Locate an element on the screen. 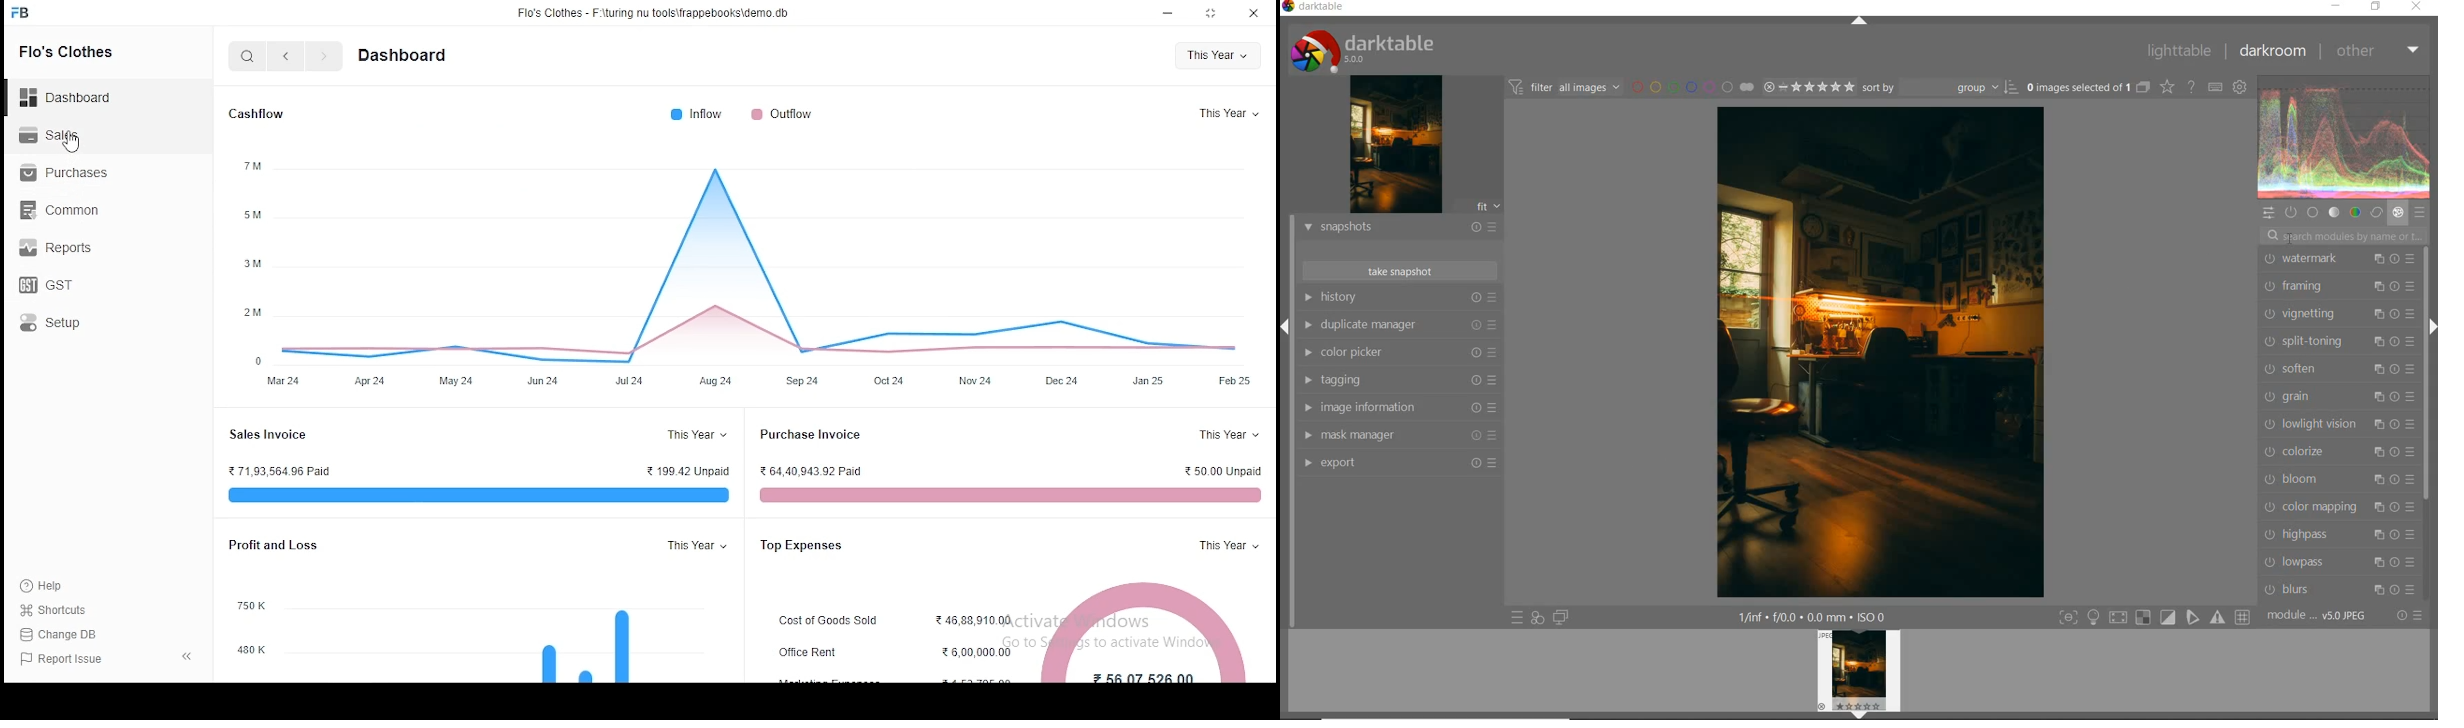  system logo is located at coordinates (1359, 50).